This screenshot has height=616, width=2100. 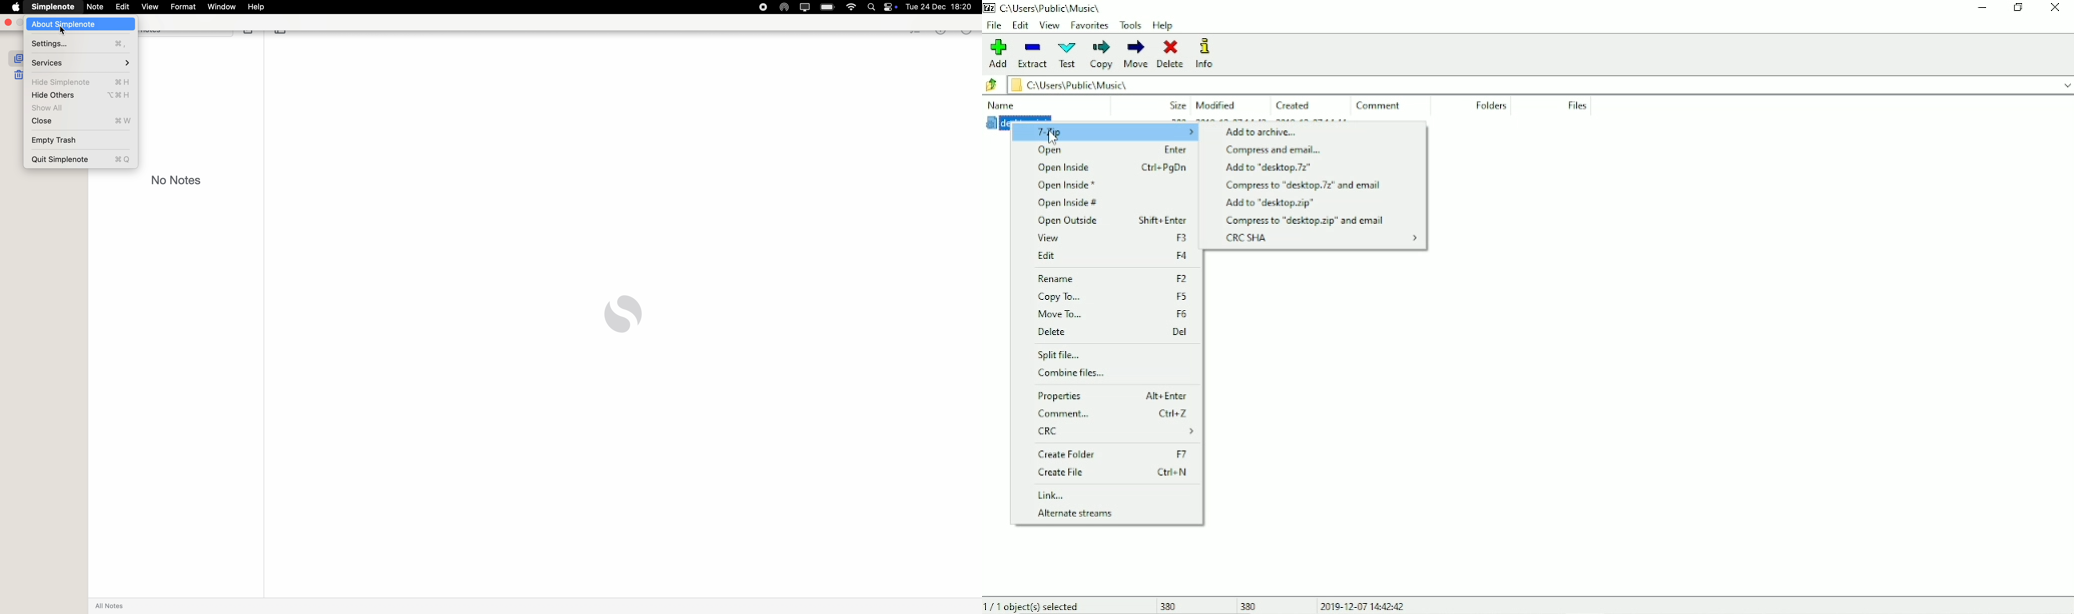 I want to click on Edit, so click(x=1021, y=25).